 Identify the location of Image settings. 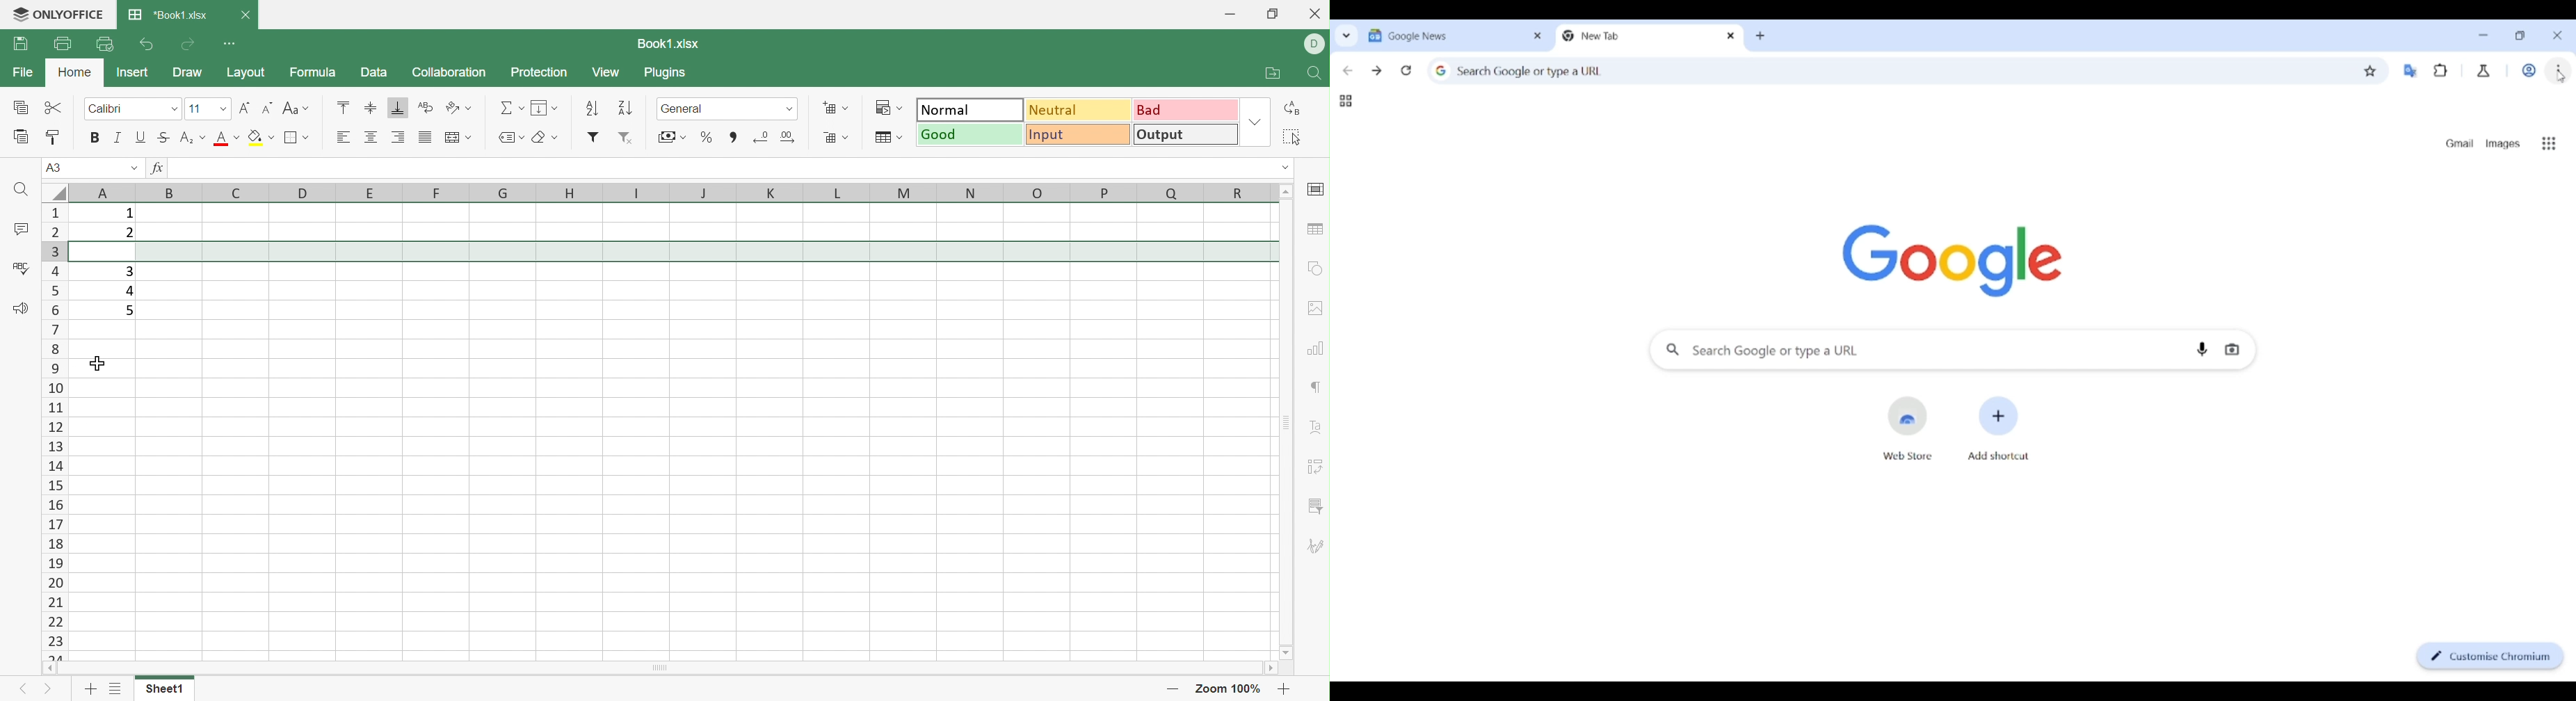
(1315, 308).